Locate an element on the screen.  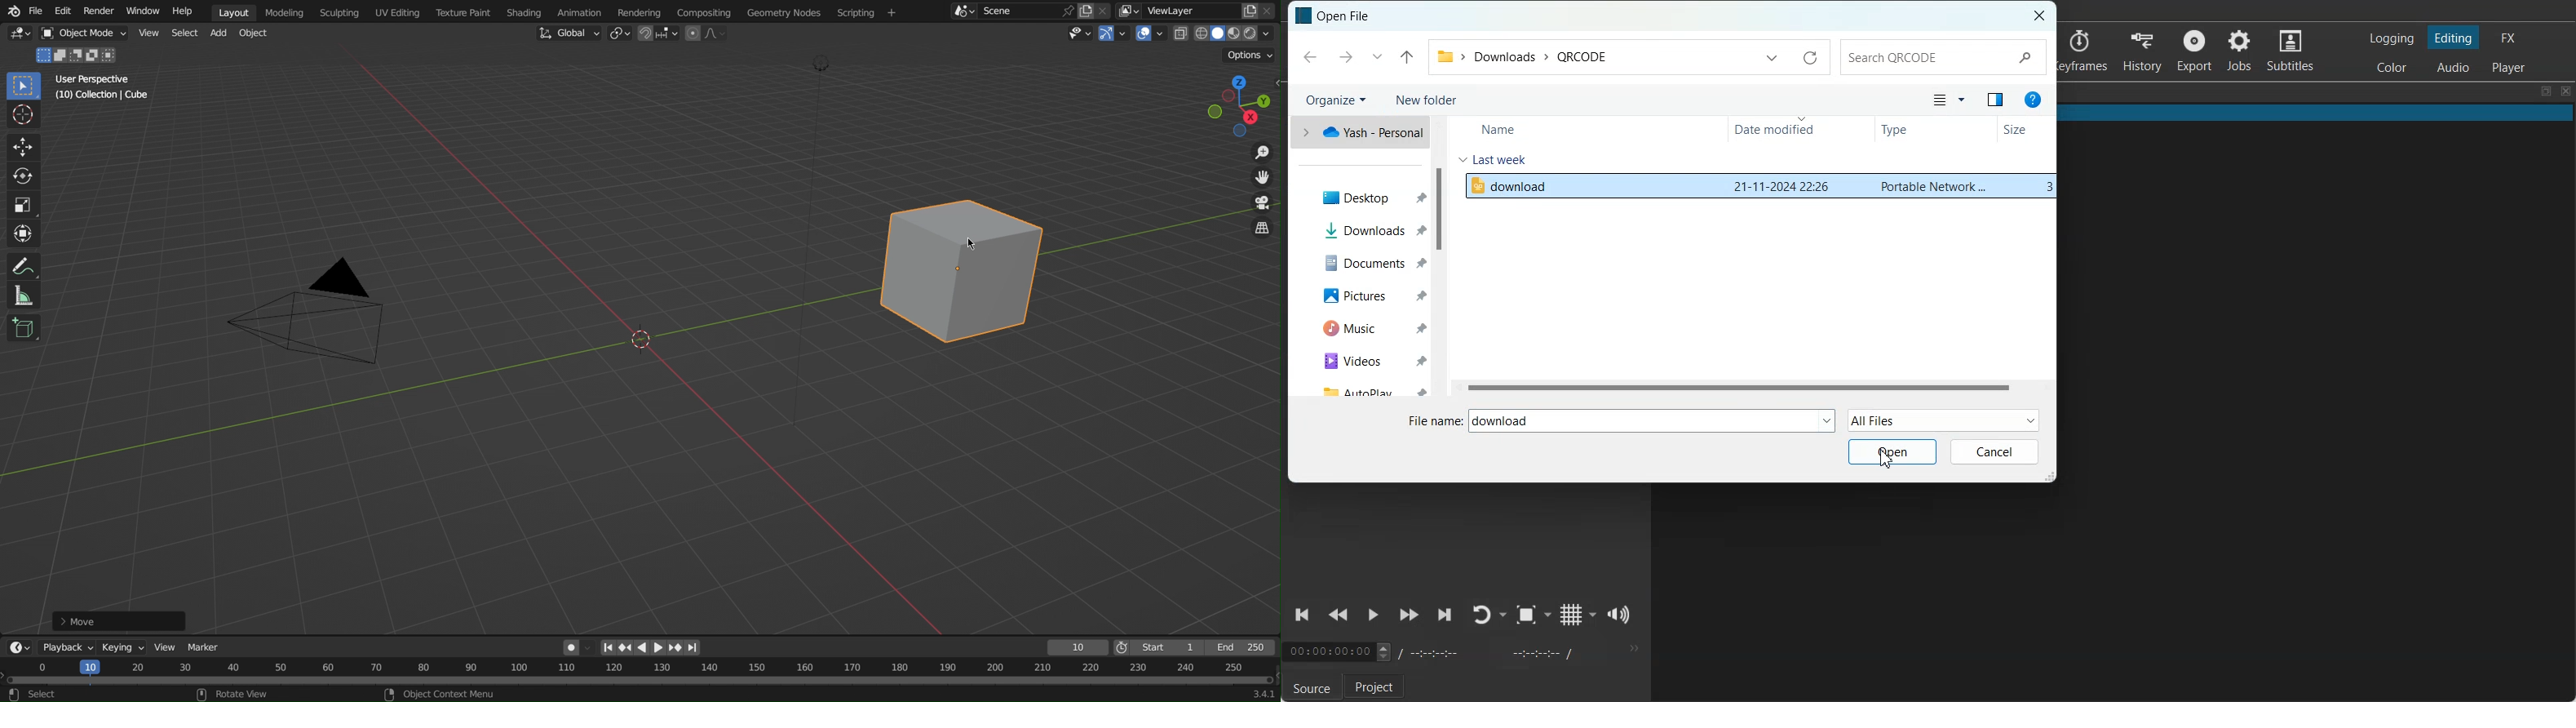
Date modifies is located at coordinates (1782, 127).